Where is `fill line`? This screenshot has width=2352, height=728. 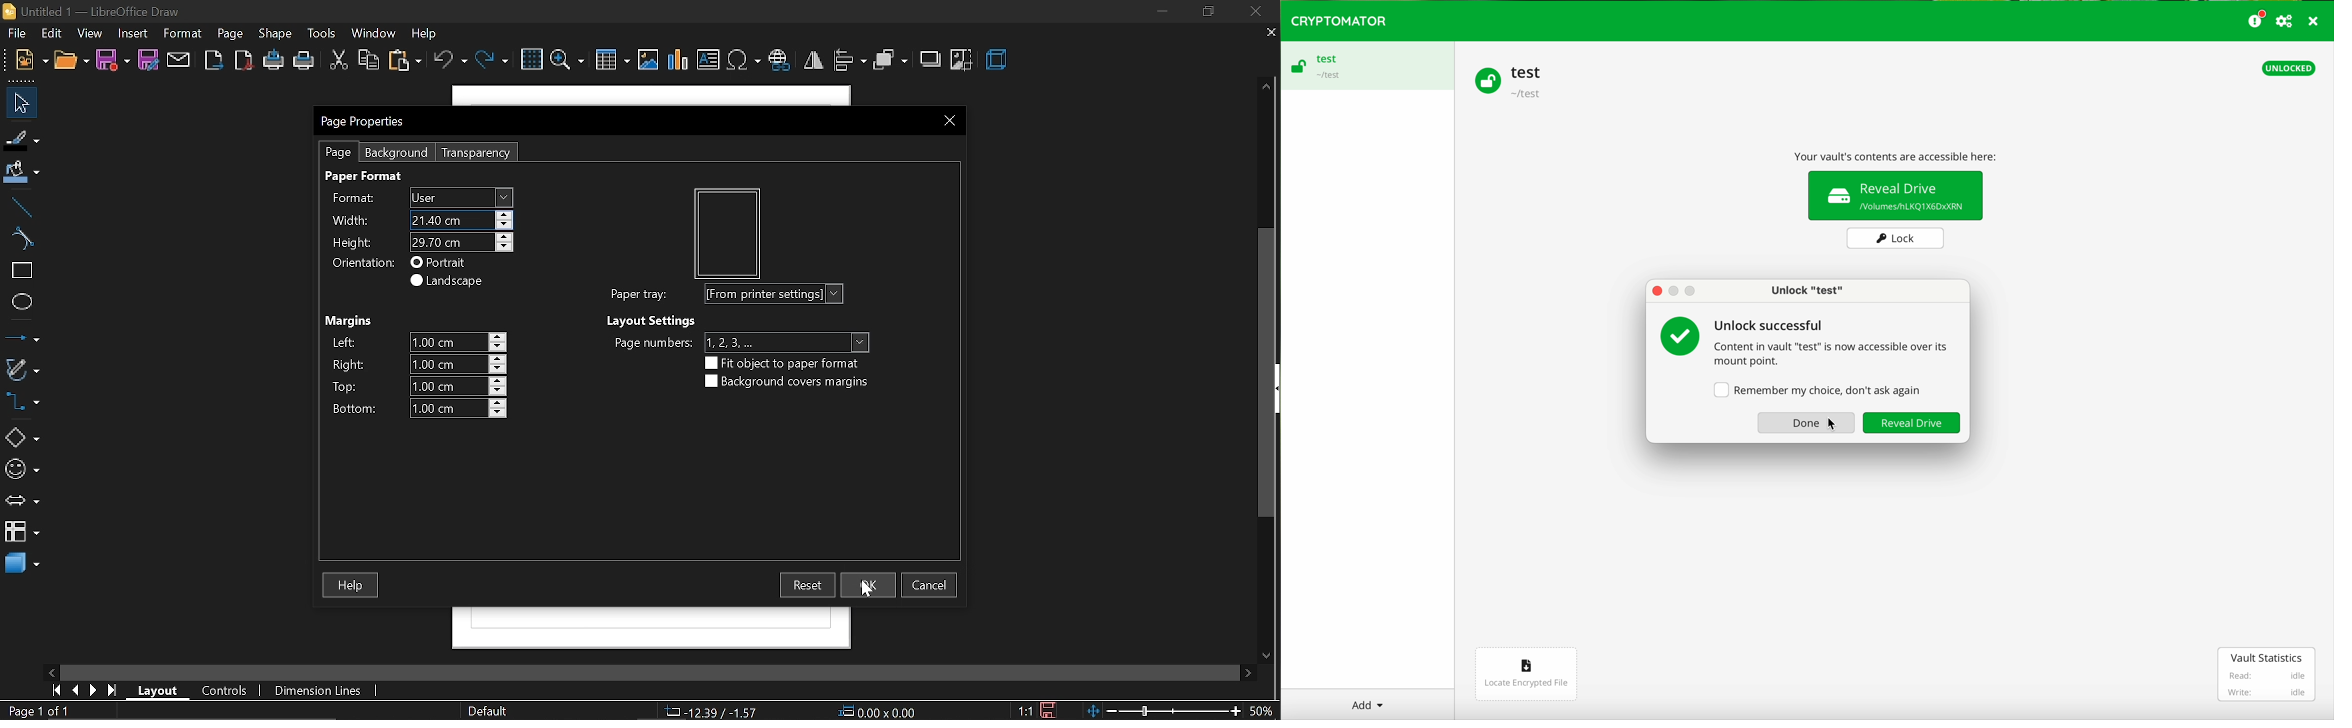
fill line is located at coordinates (23, 140).